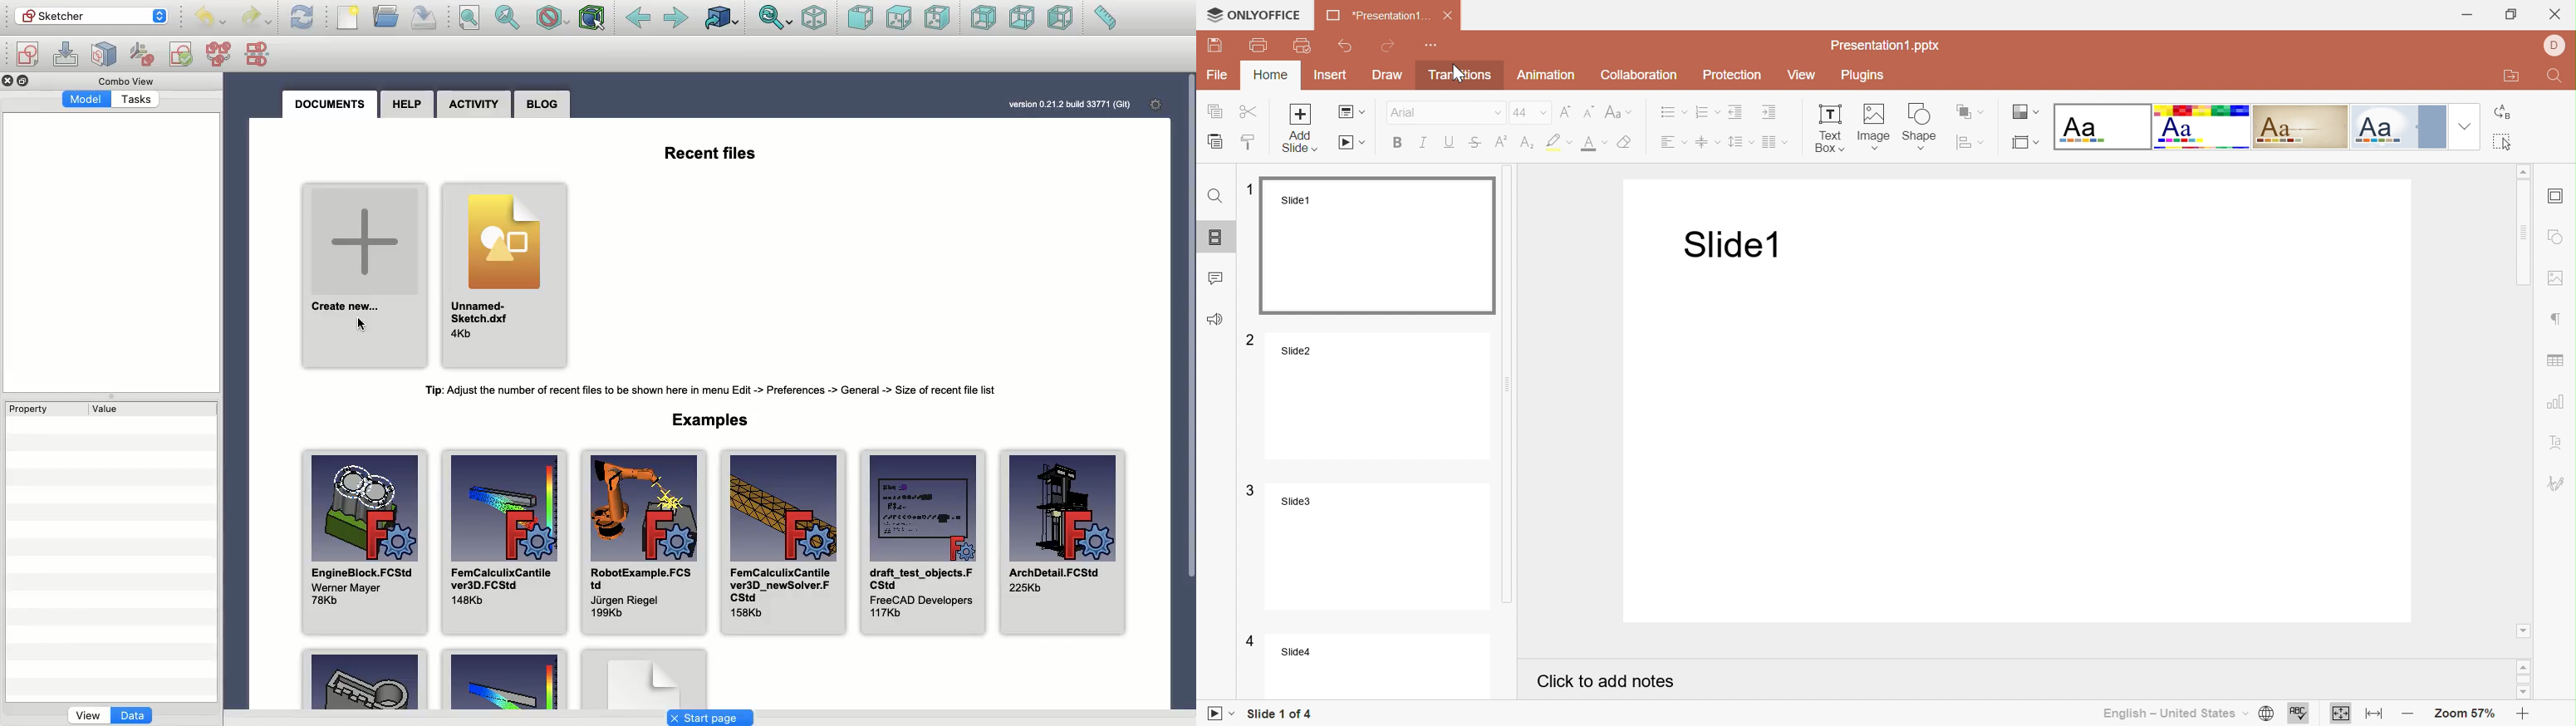 This screenshot has height=728, width=2576. Describe the element at coordinates (330, 106) in the screenshot. I see `Documents` at that location.